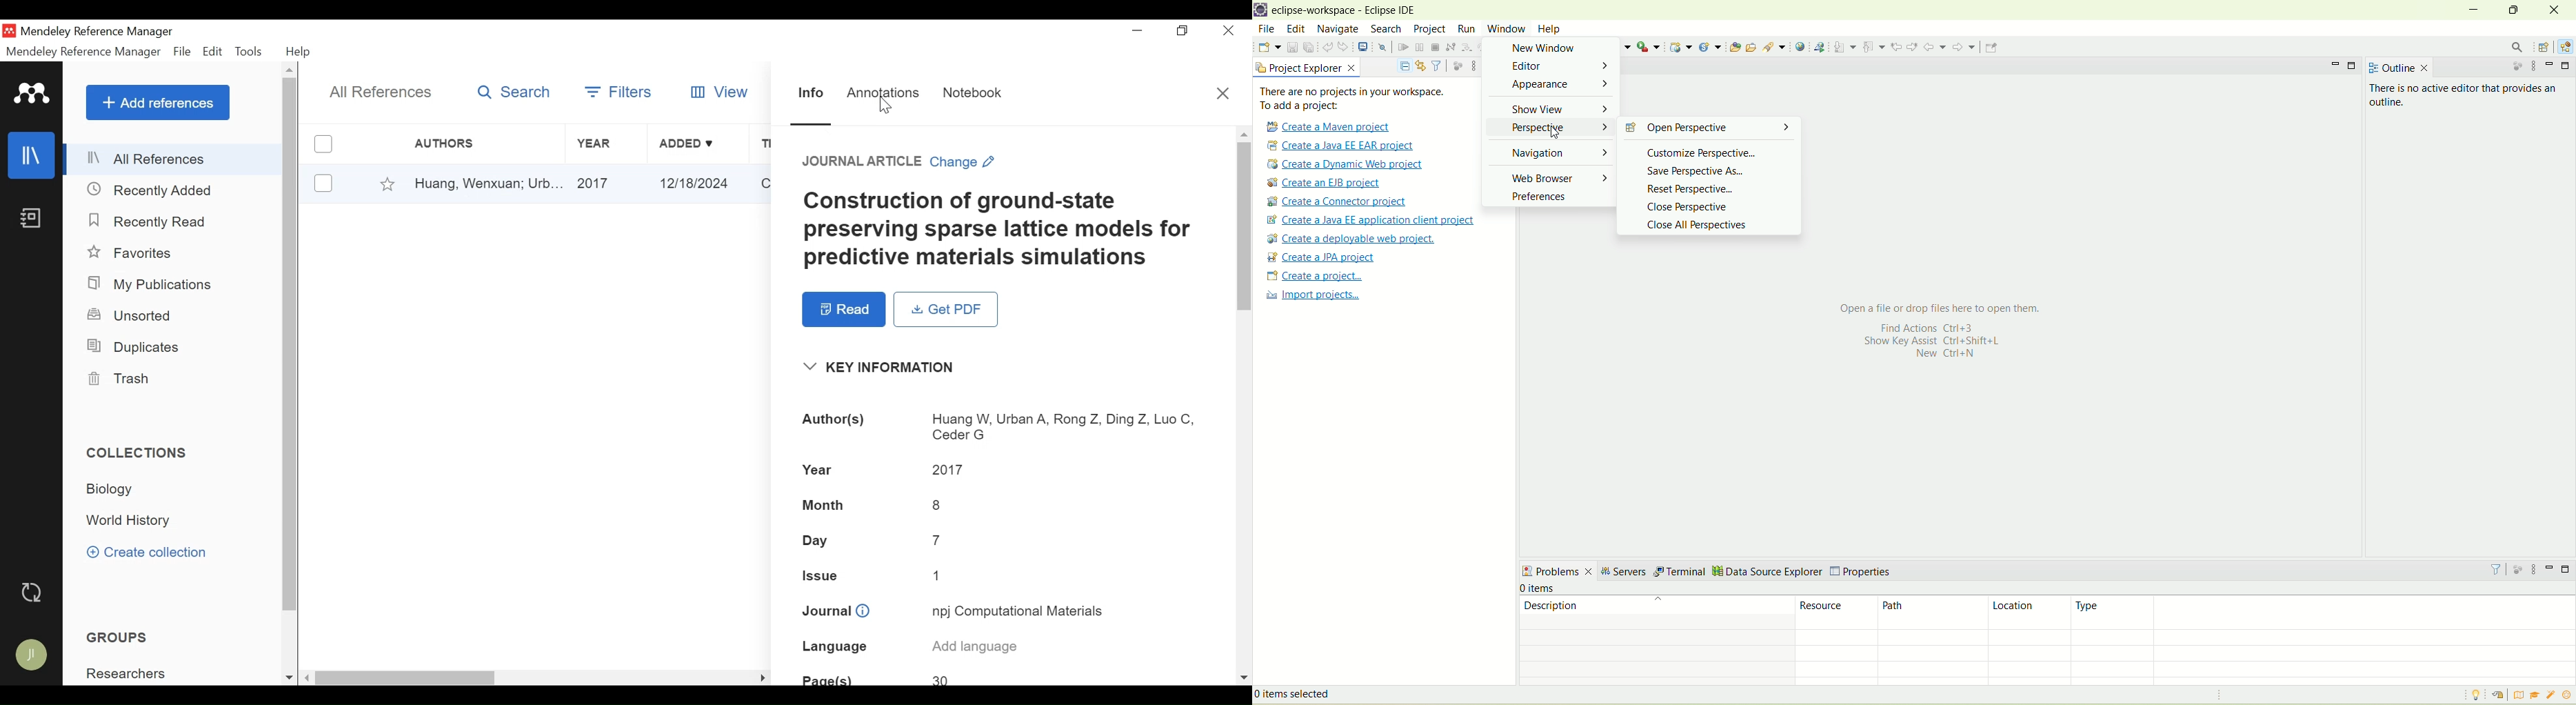 The height and width of the screenshot is (728, 2576). Describe the element at coordinates (941, 505) in the screenshot. I see `8` at that location.